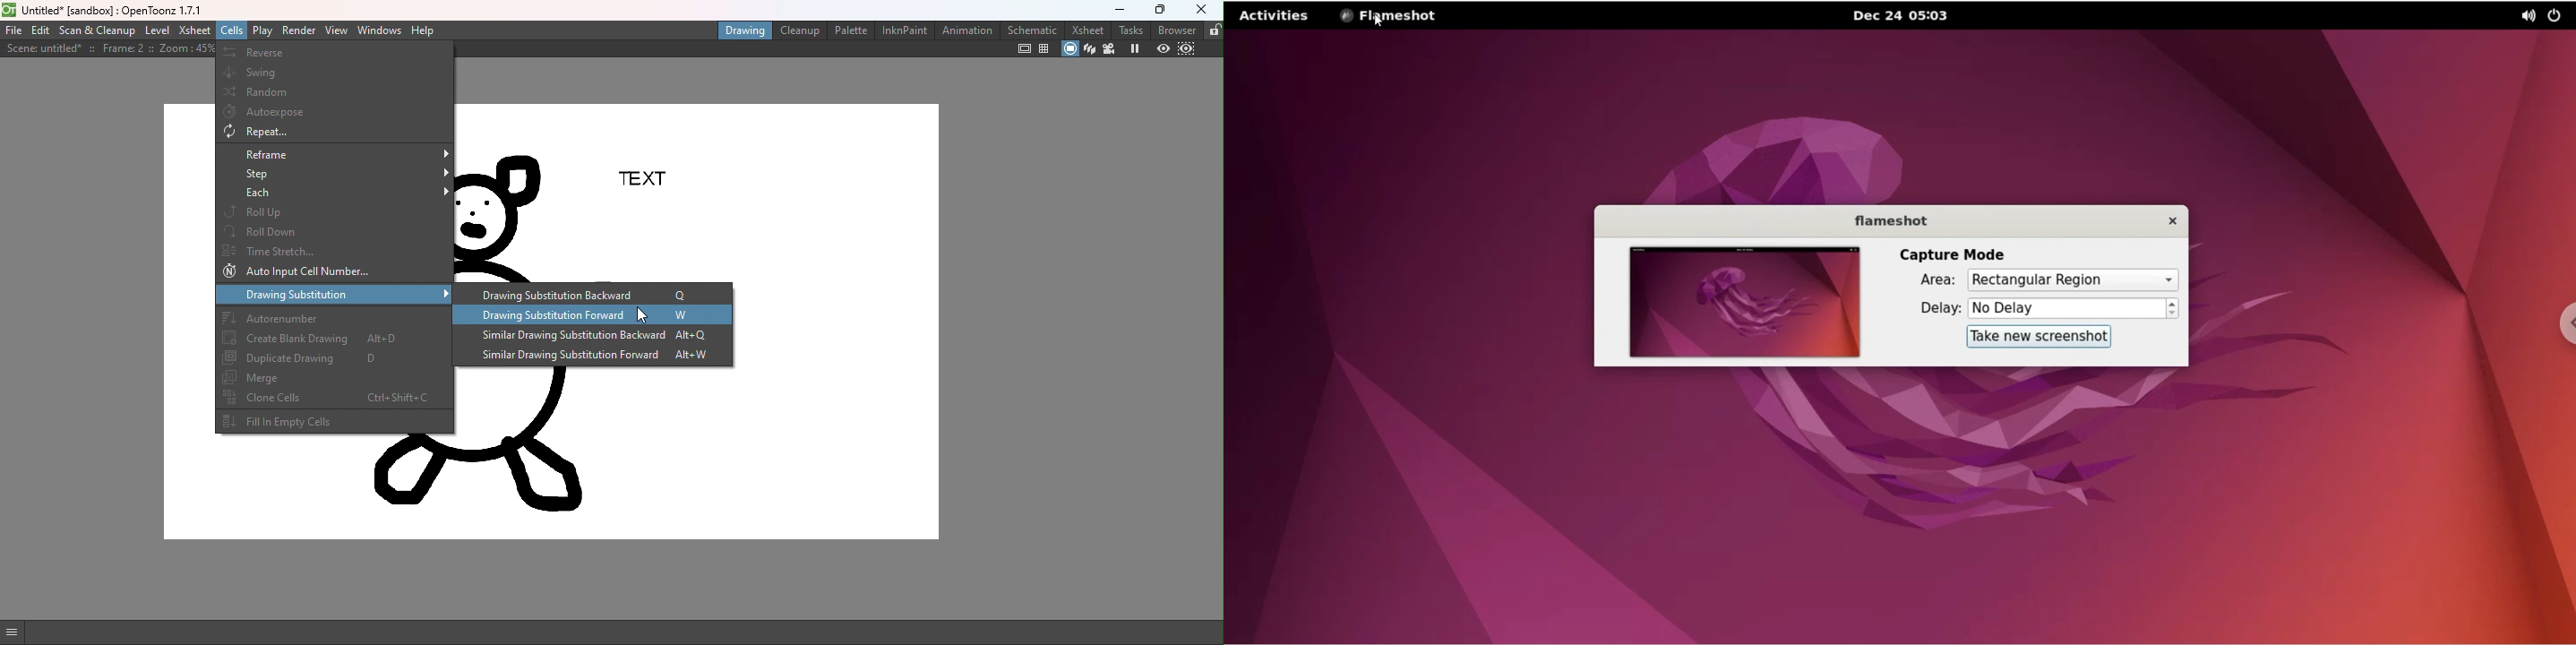 The image size is (2576, 672). I want to click on Clone cells, so click(339, 402).